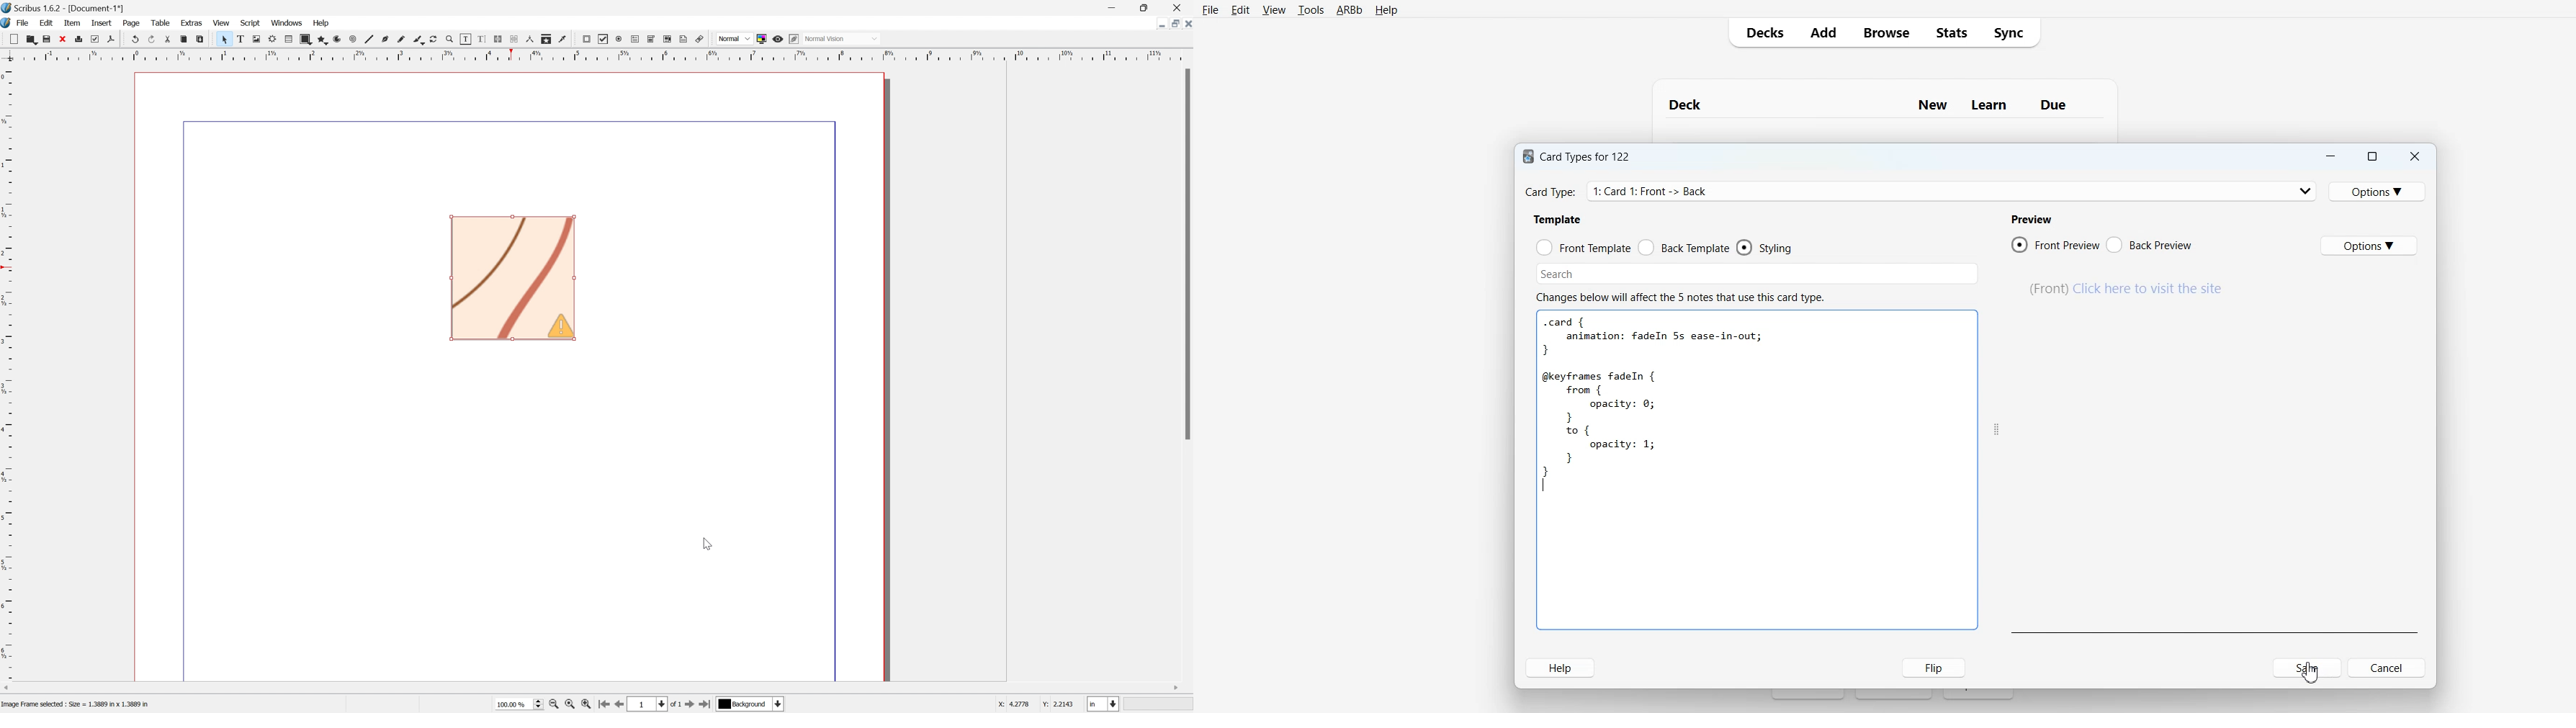 This screenshot has height=728, width=2576. What do you see at coordinates (1210, 10) in the screenshot?
I see `File` at bounding box center [1210, 10].